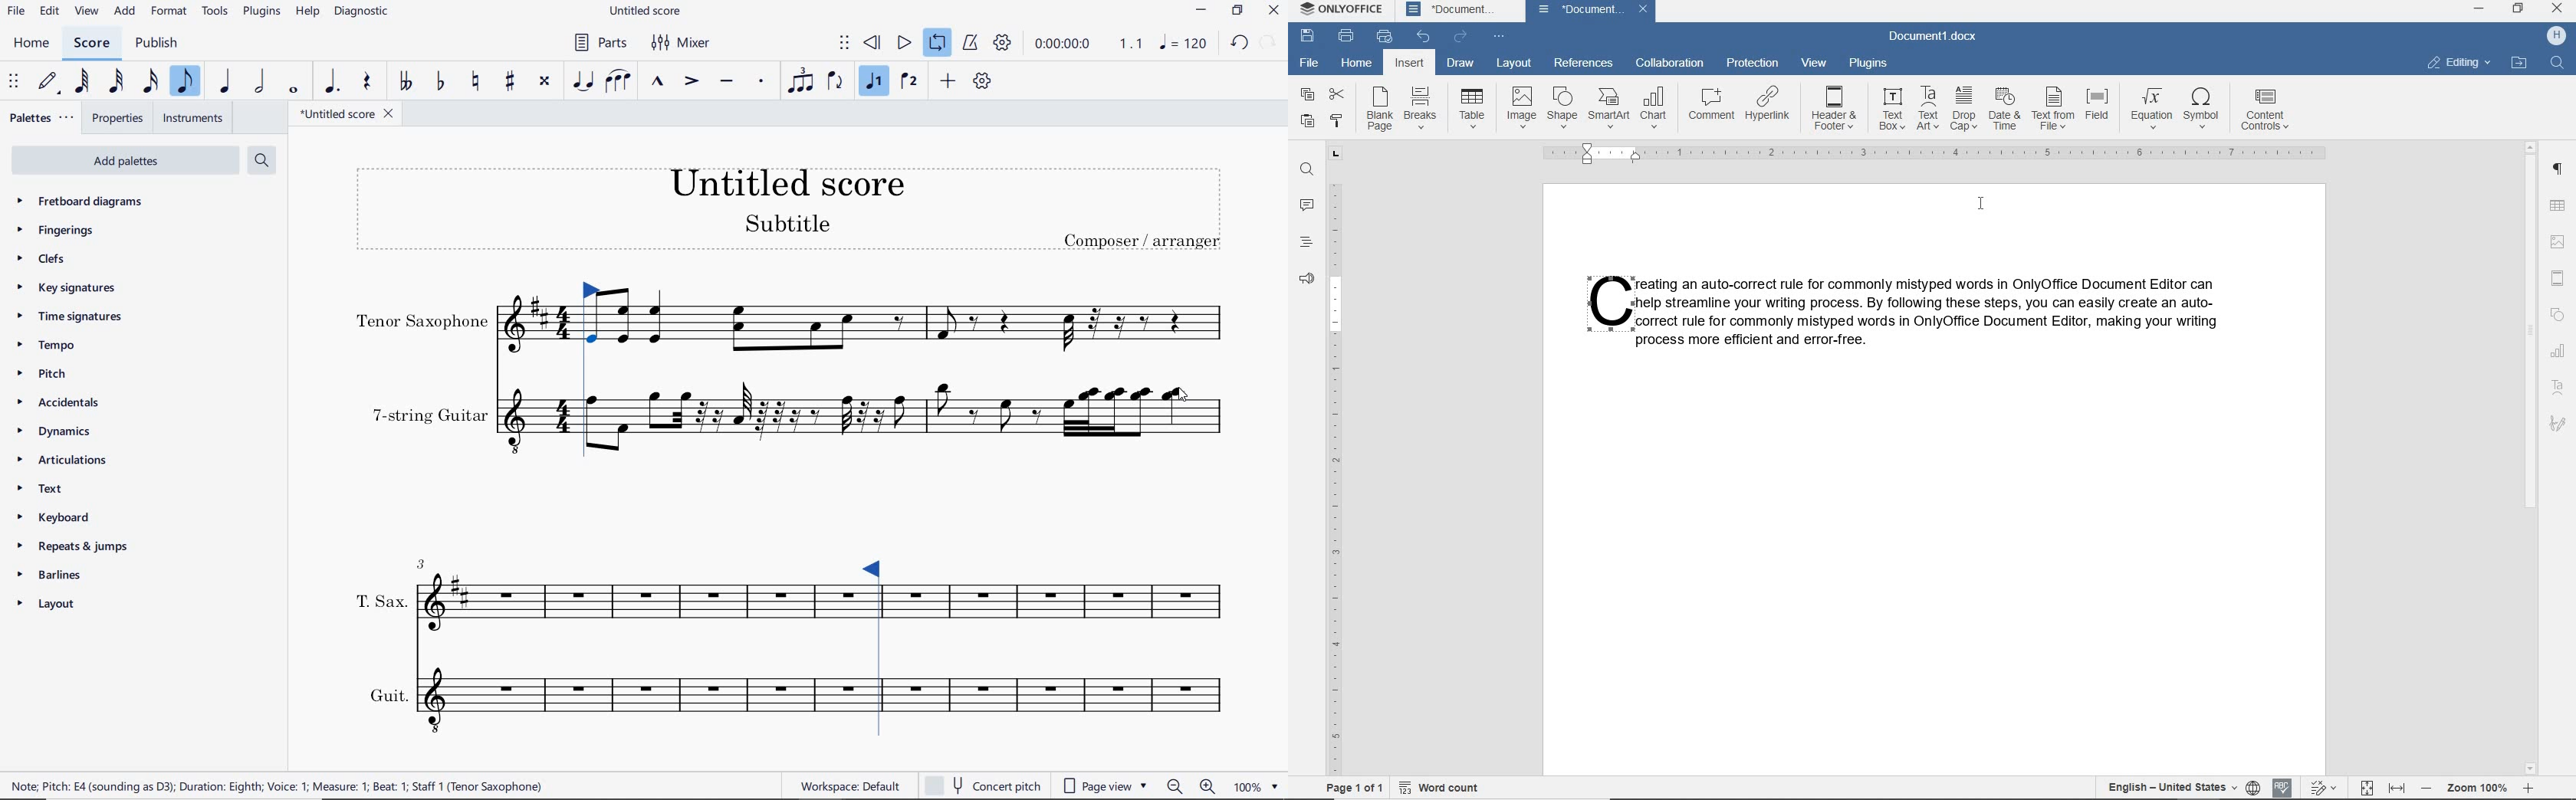  I want to click on SELECT TO MOVE, so click(844, 41).